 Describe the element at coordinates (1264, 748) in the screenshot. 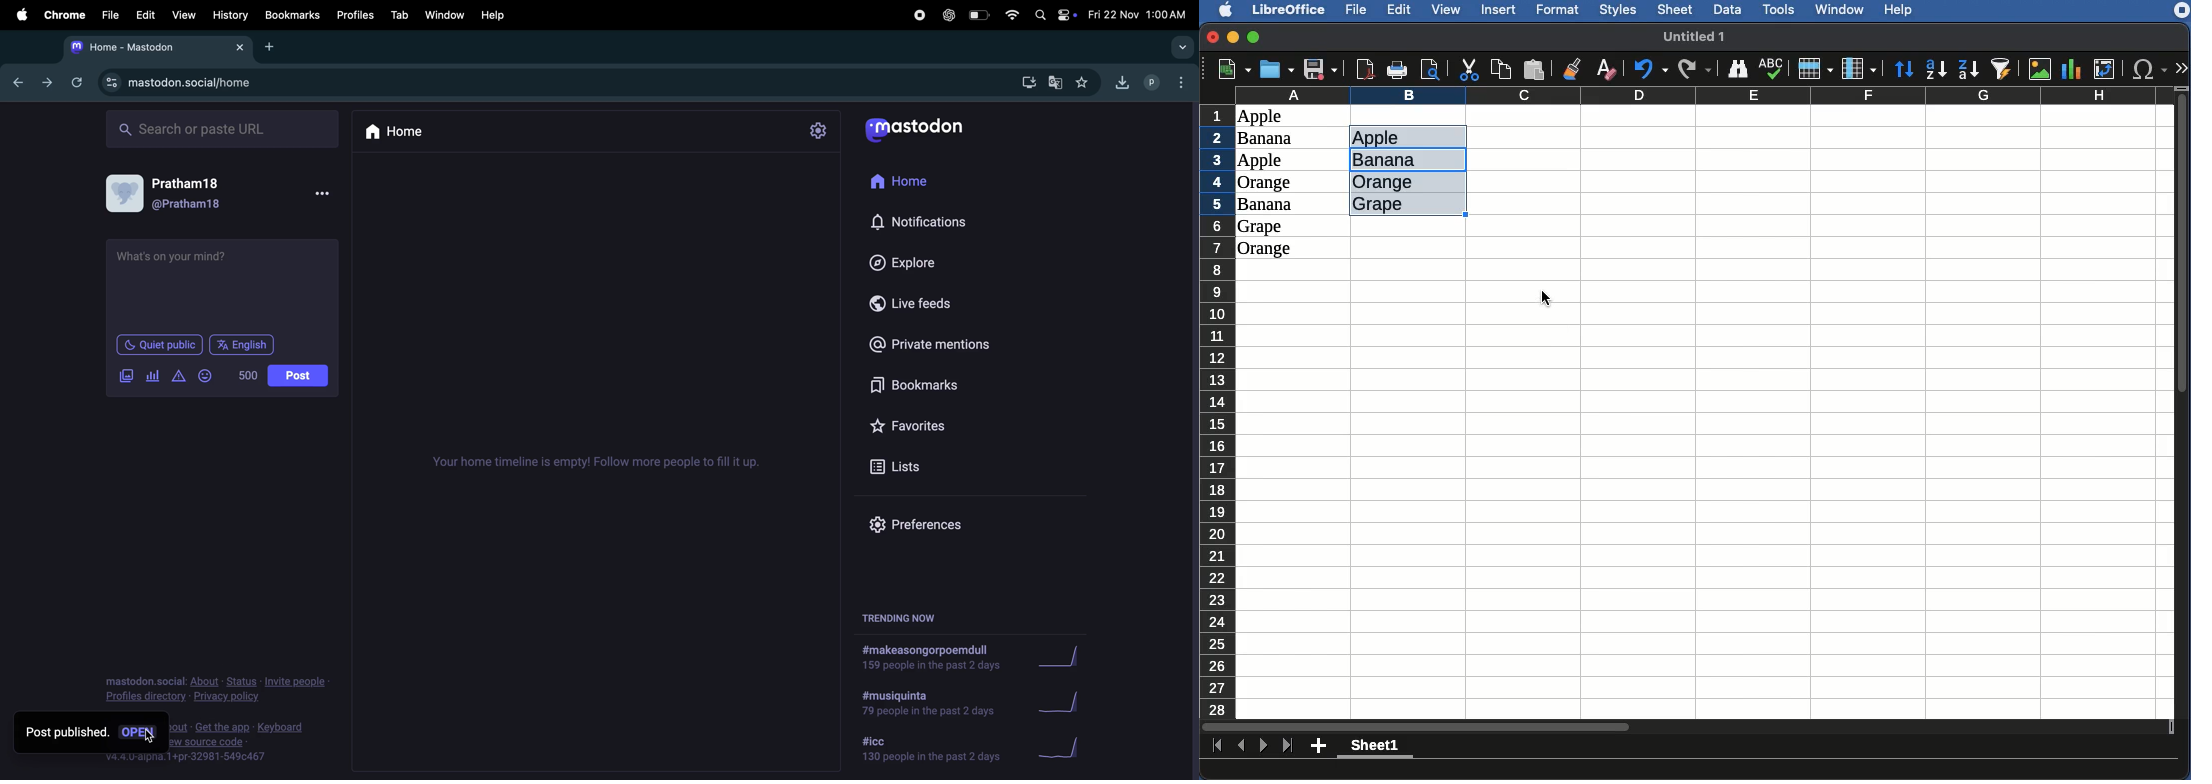

I see `Next sheet` at that location.